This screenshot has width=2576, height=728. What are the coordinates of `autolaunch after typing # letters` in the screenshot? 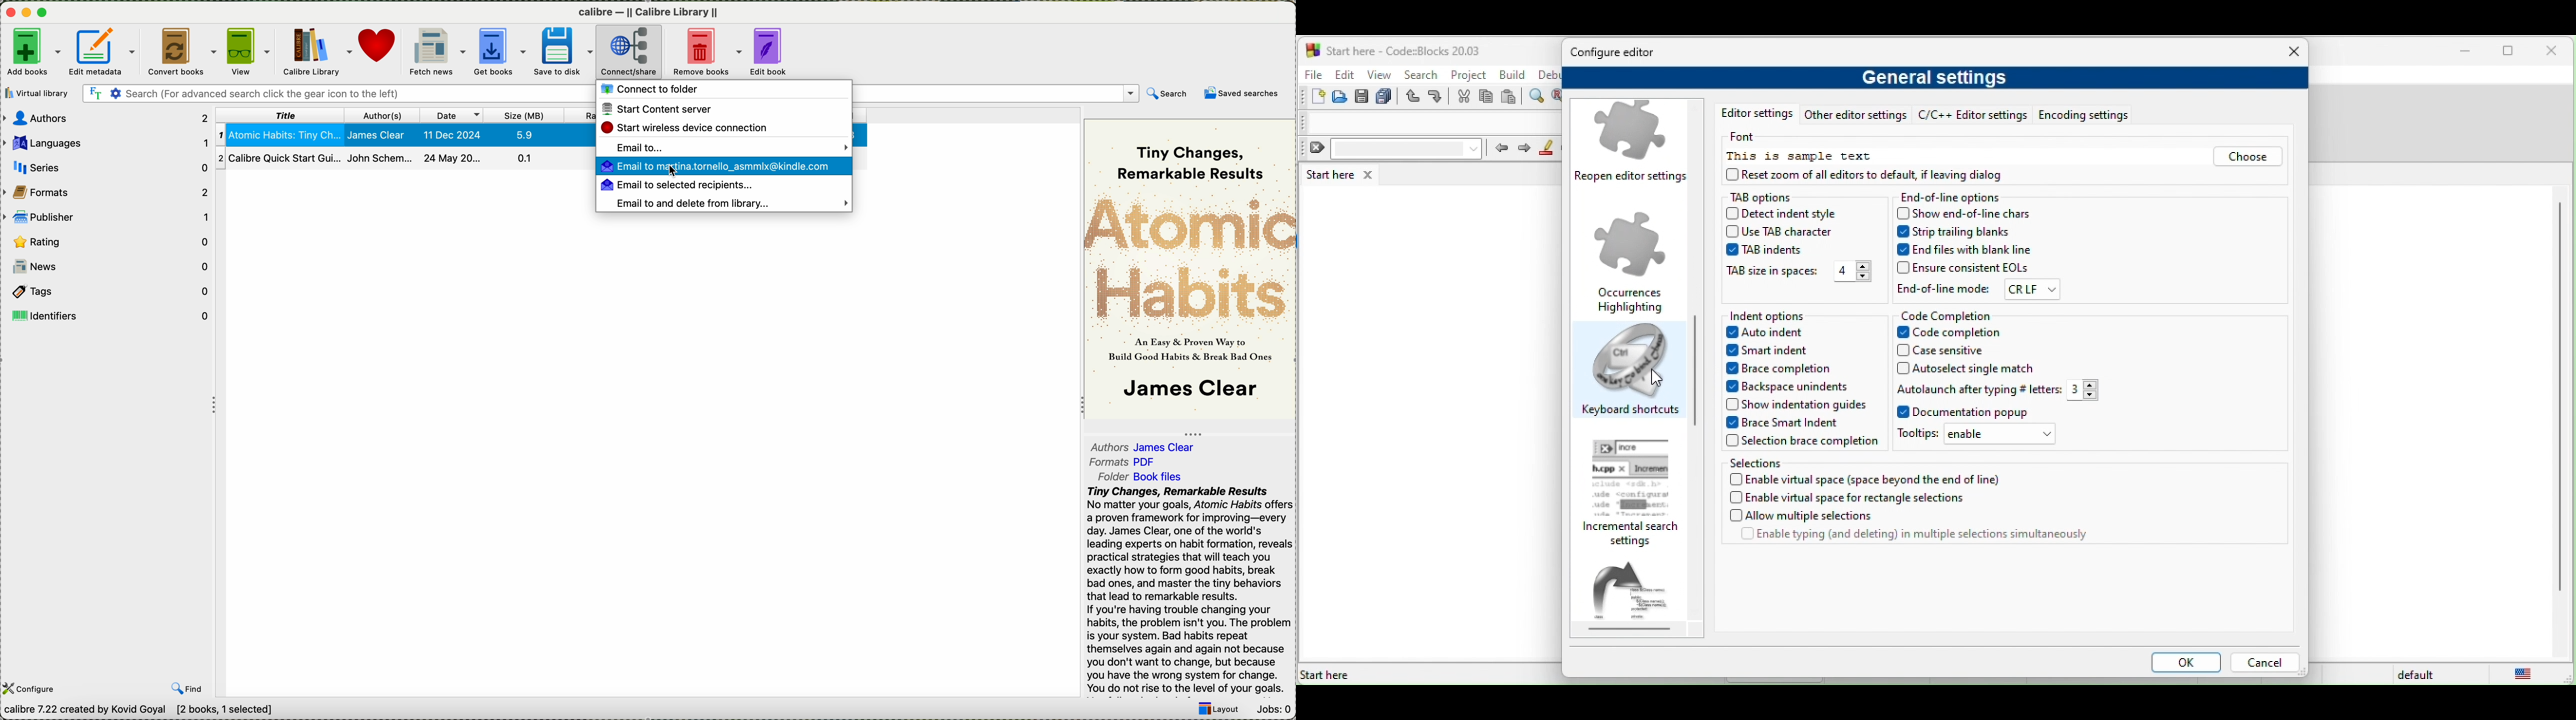 It's located at (1977, 389).